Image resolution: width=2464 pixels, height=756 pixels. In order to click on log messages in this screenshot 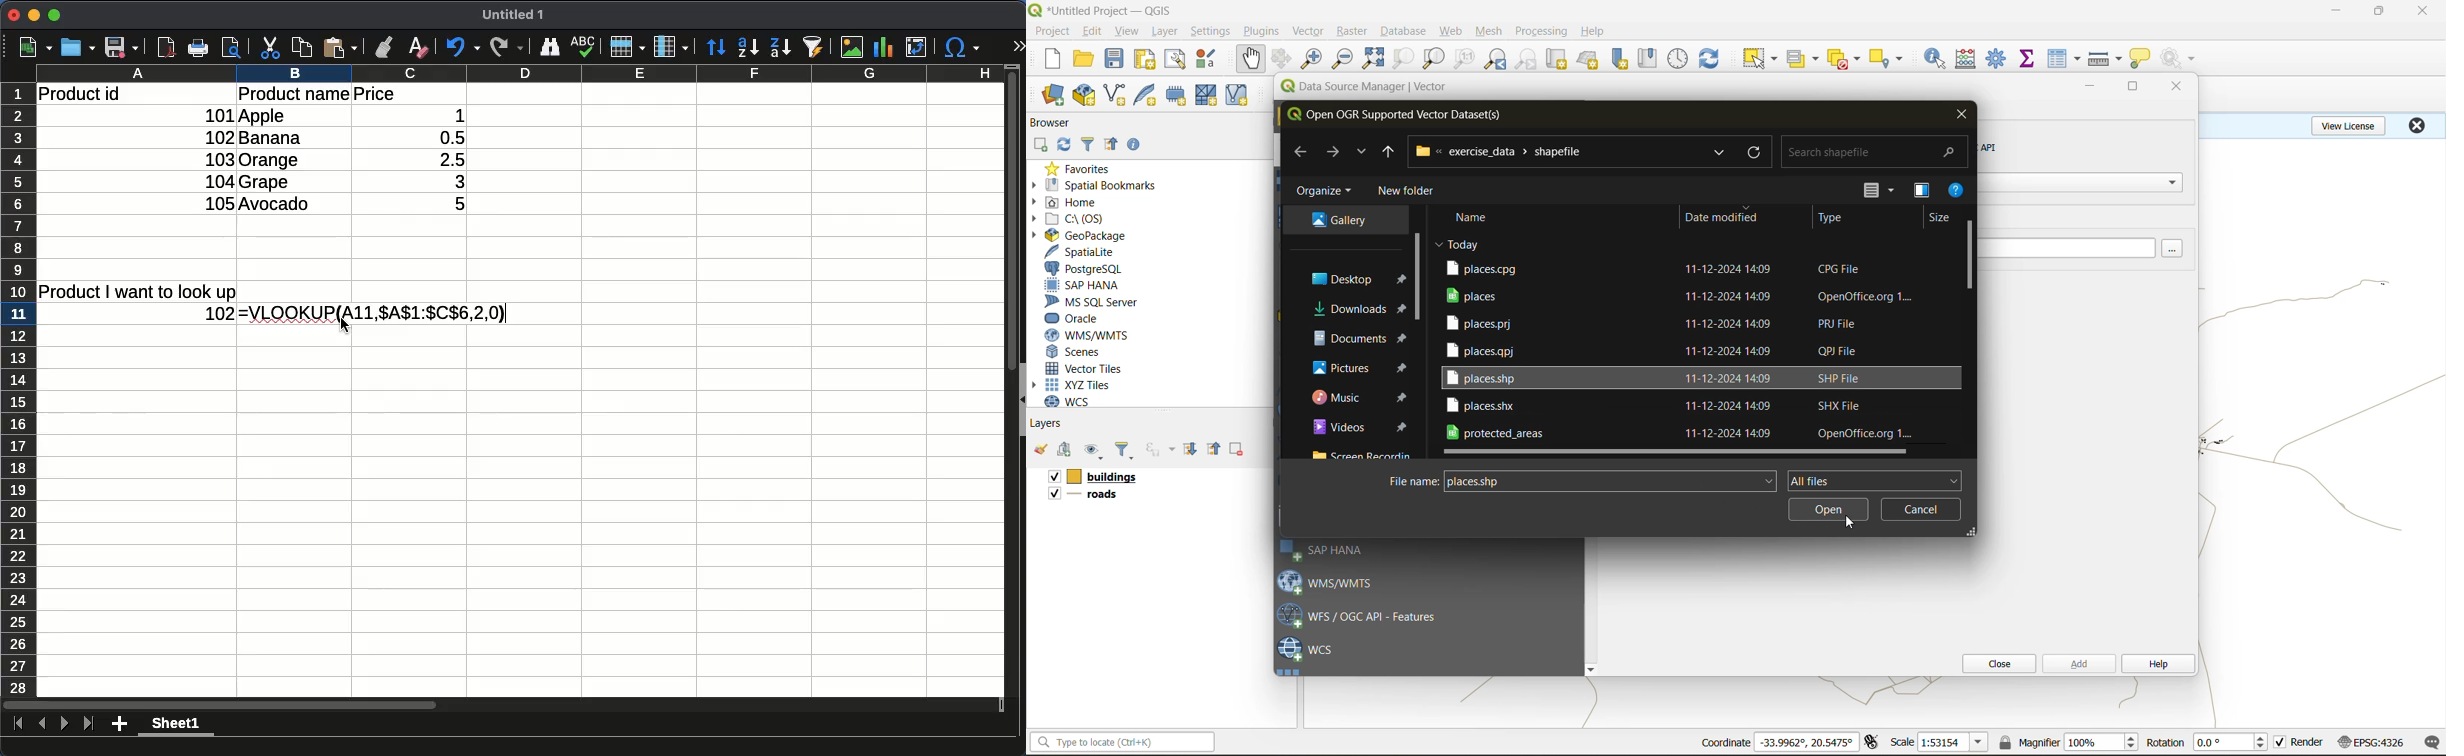, I will do `click(2433, 743)`.